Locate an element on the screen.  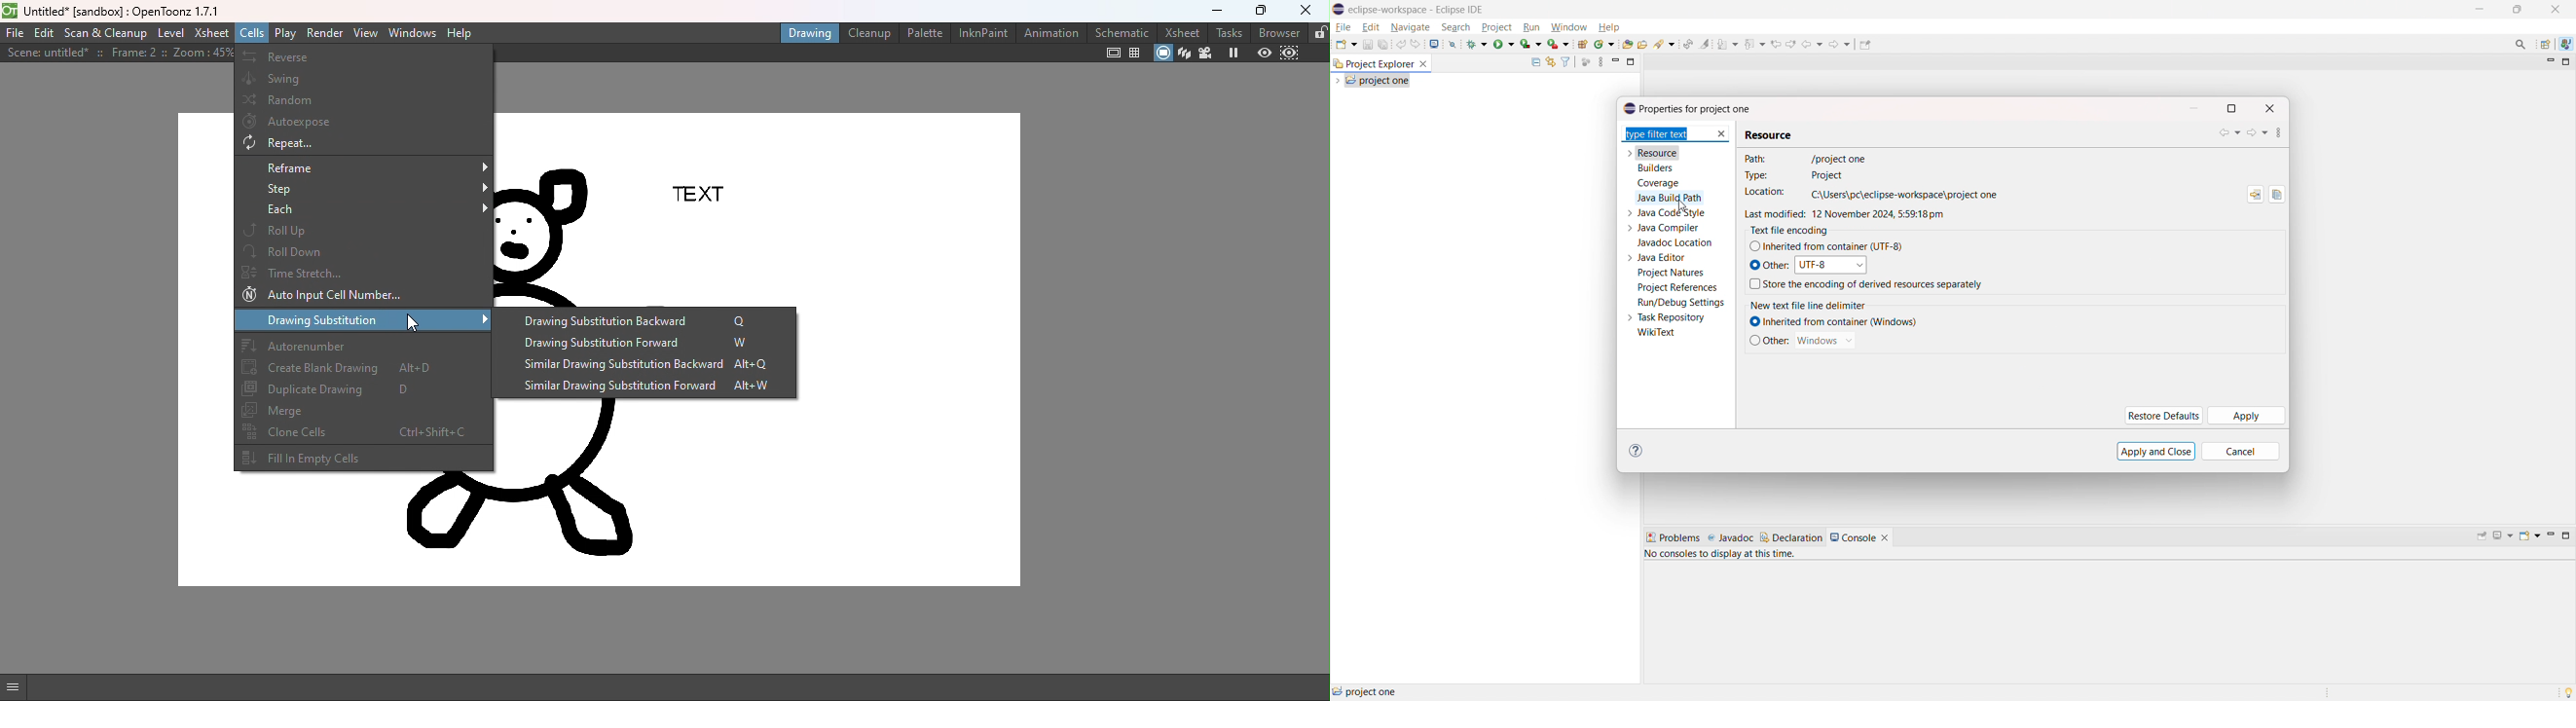
close is located at coordinates (1306, 11).